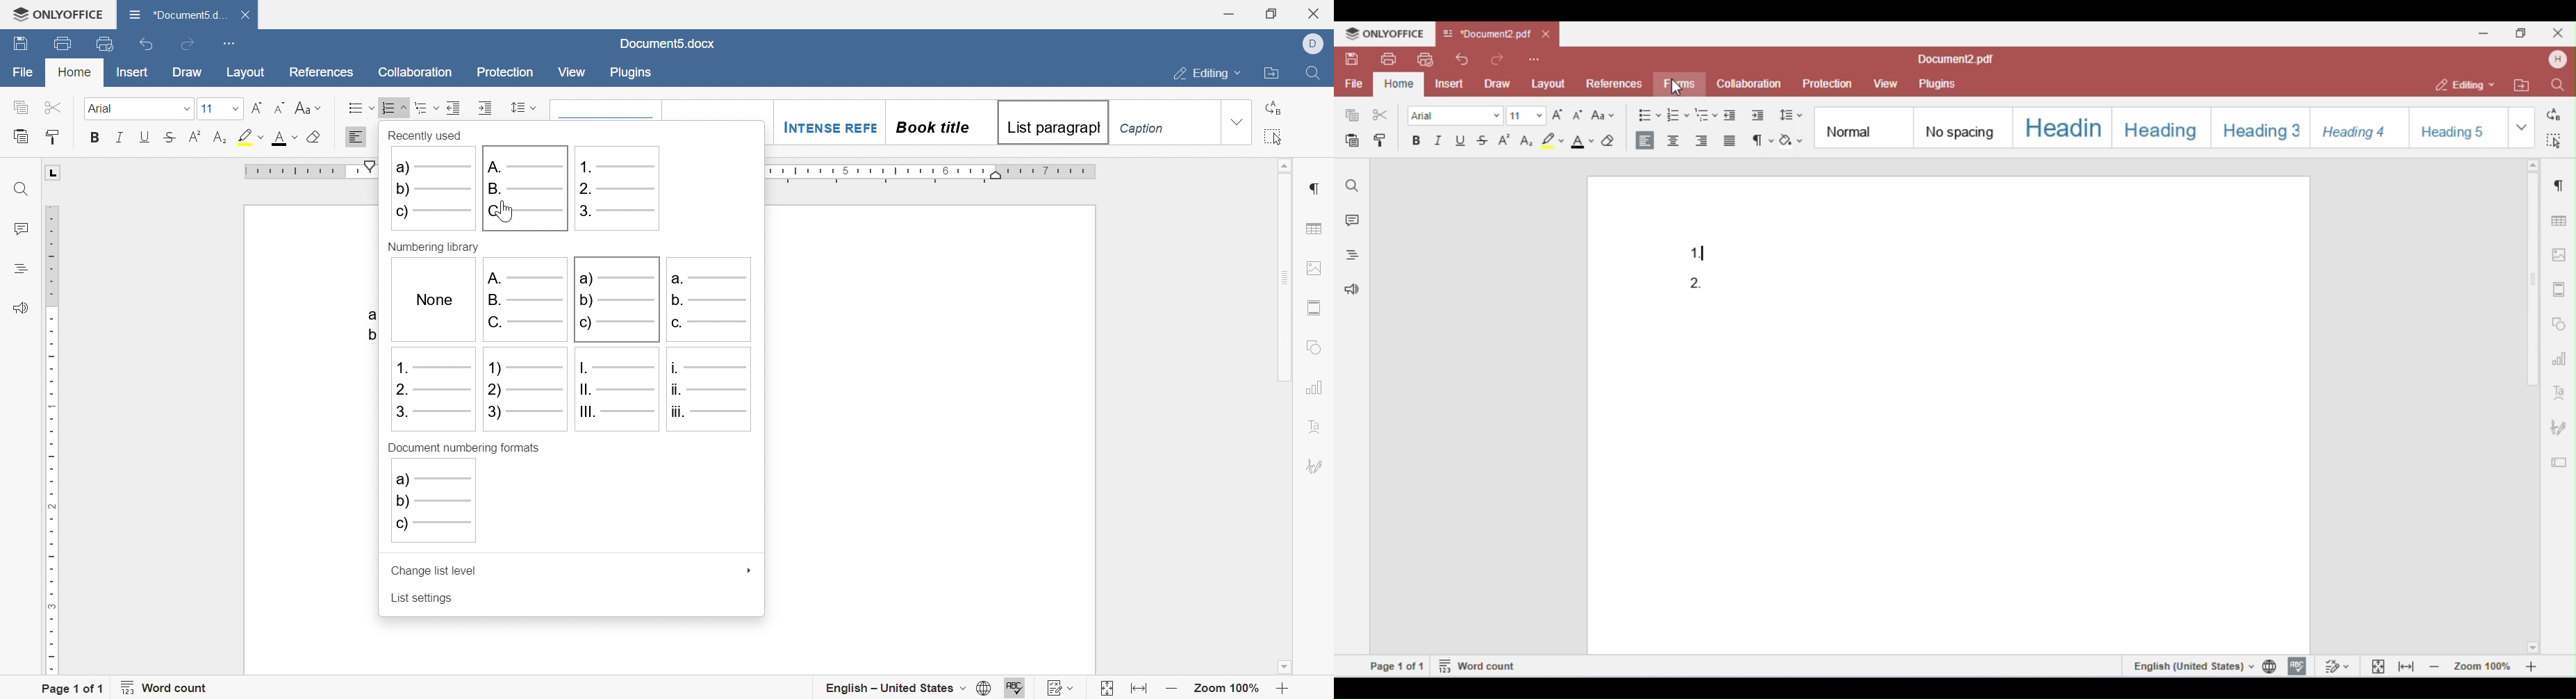 Image resolution: width=2576 pixels, height=700 pixels. Describe the element at coordinates (196, 134) in the screenshot. I see `superscript` at that location.